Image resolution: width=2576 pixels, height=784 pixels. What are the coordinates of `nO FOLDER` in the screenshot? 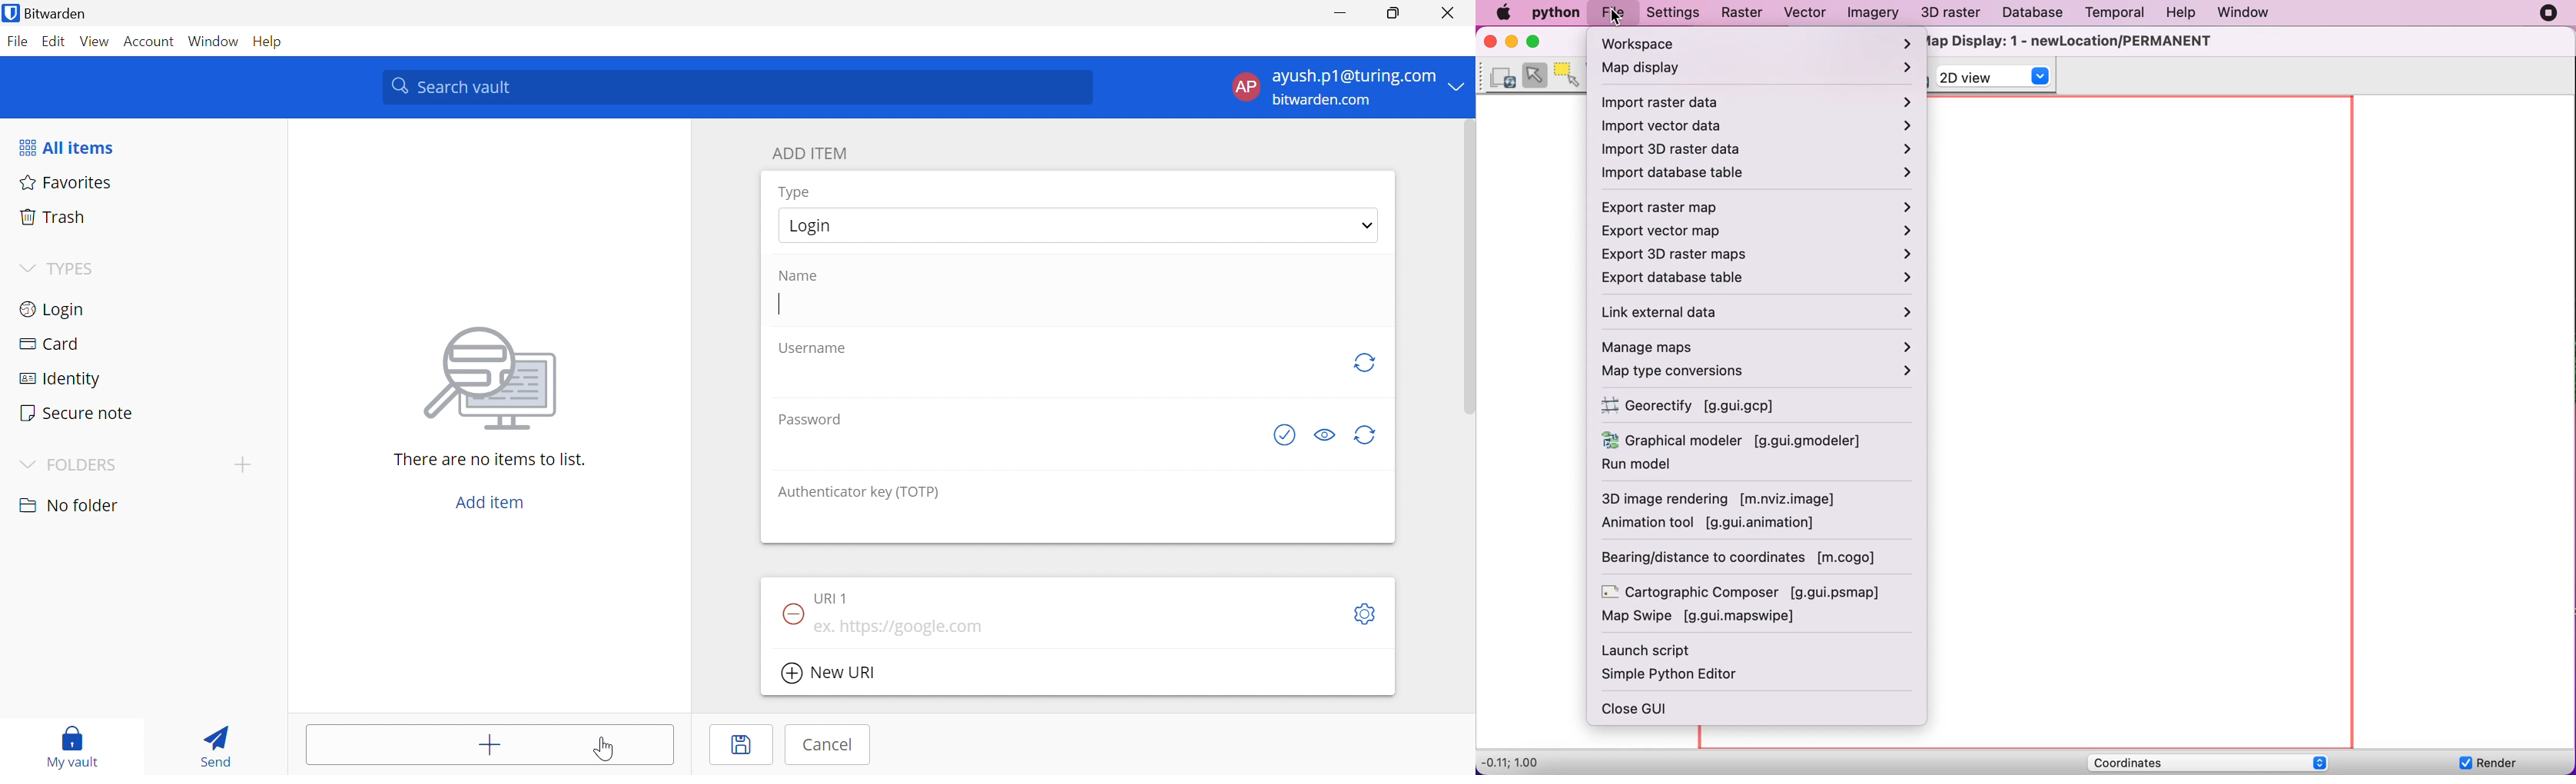 It's located at (68, 505).